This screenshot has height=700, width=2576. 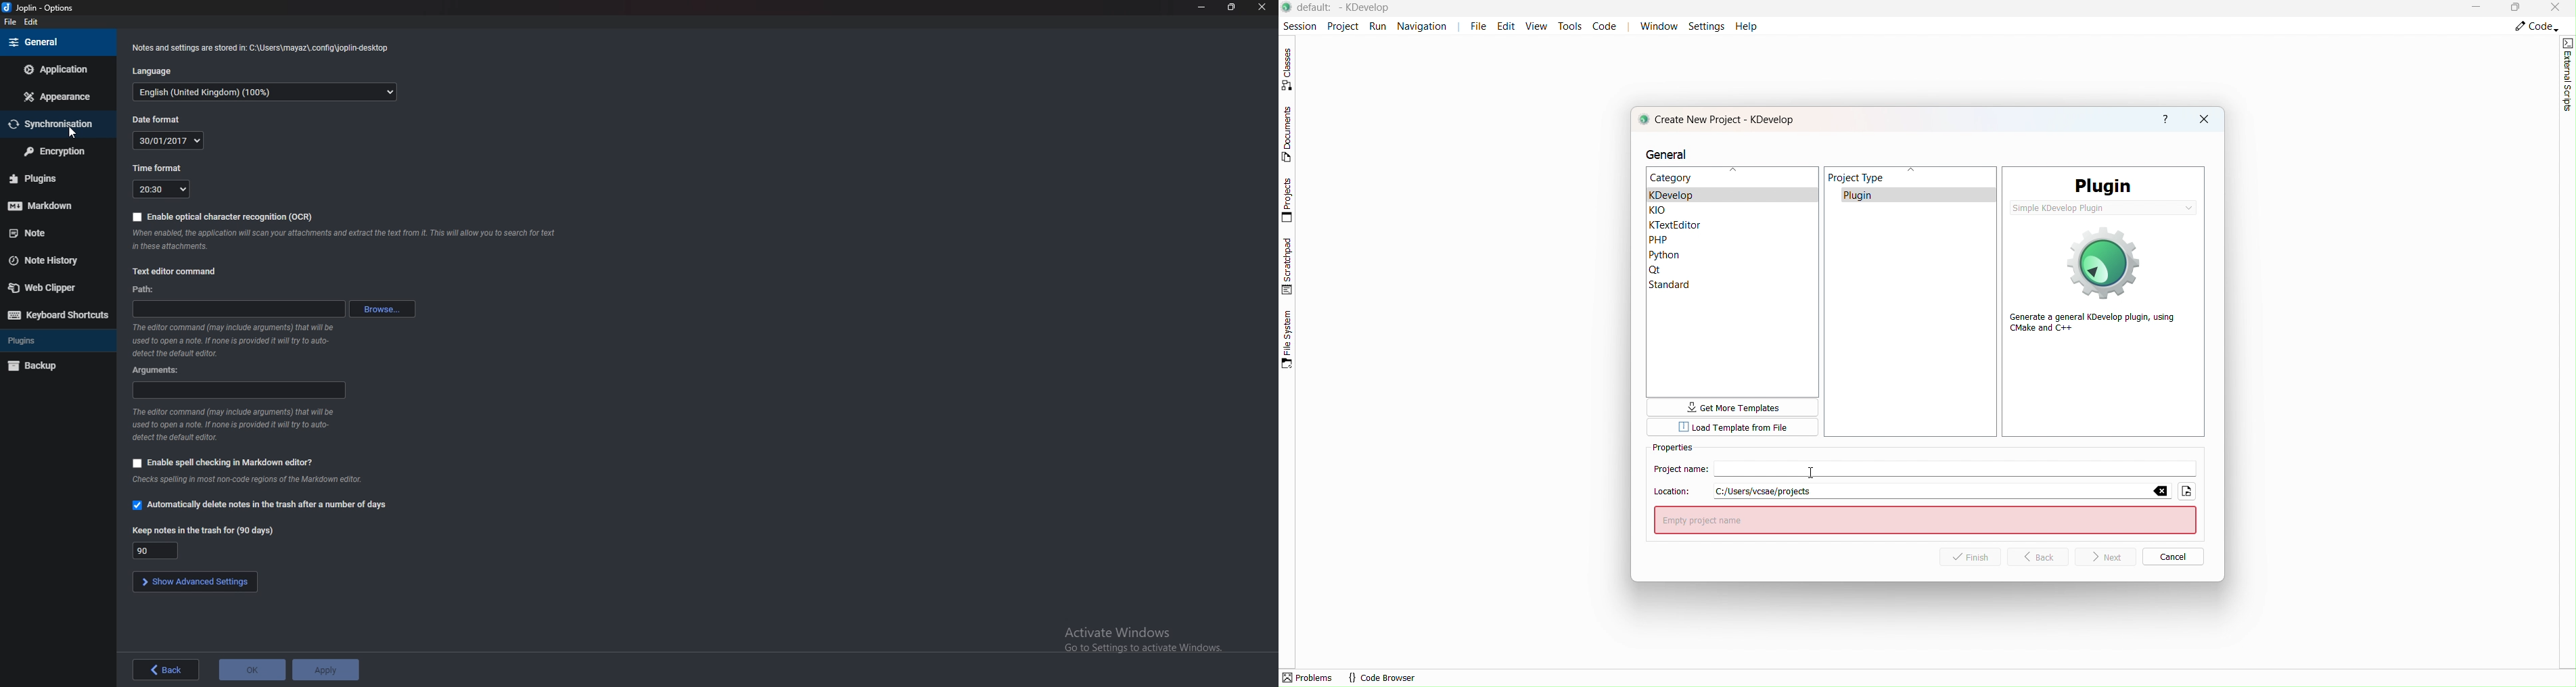 What do you see at coordinates (57, 315) in the screenshot?
I see `keyboard shortcuts` at bounding box center [57, 315].